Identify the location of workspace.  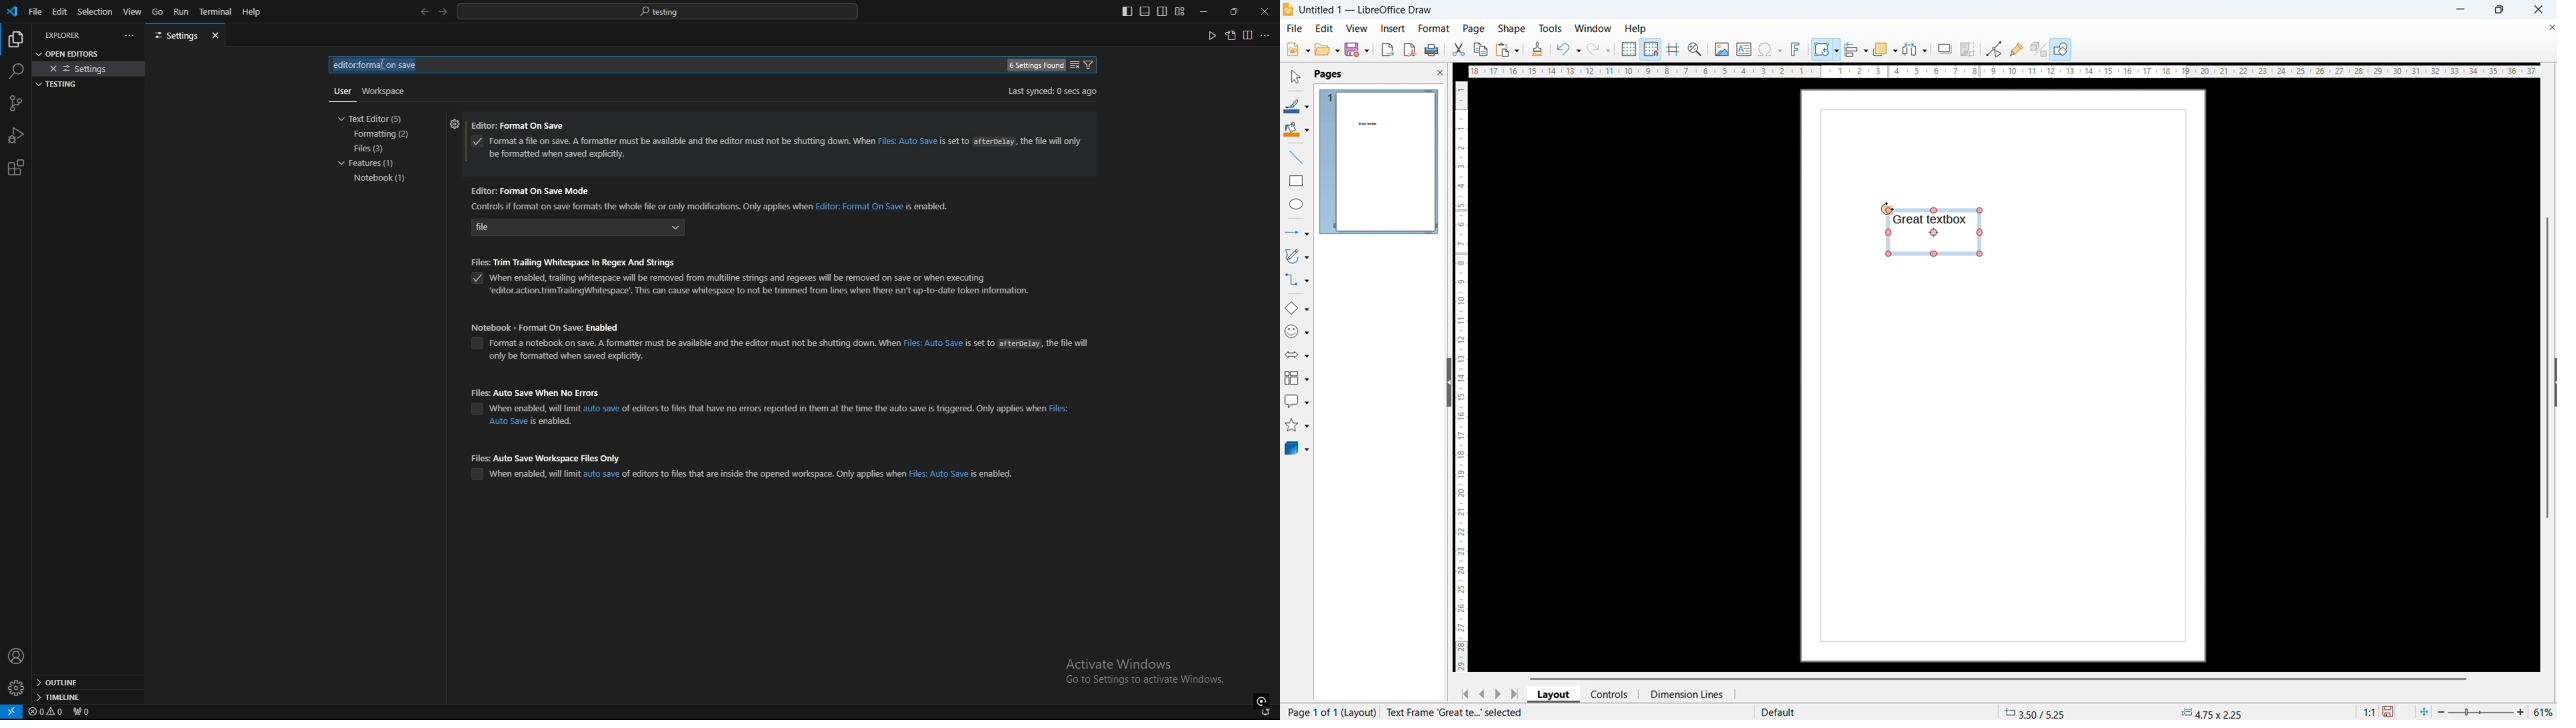
(388, 89).